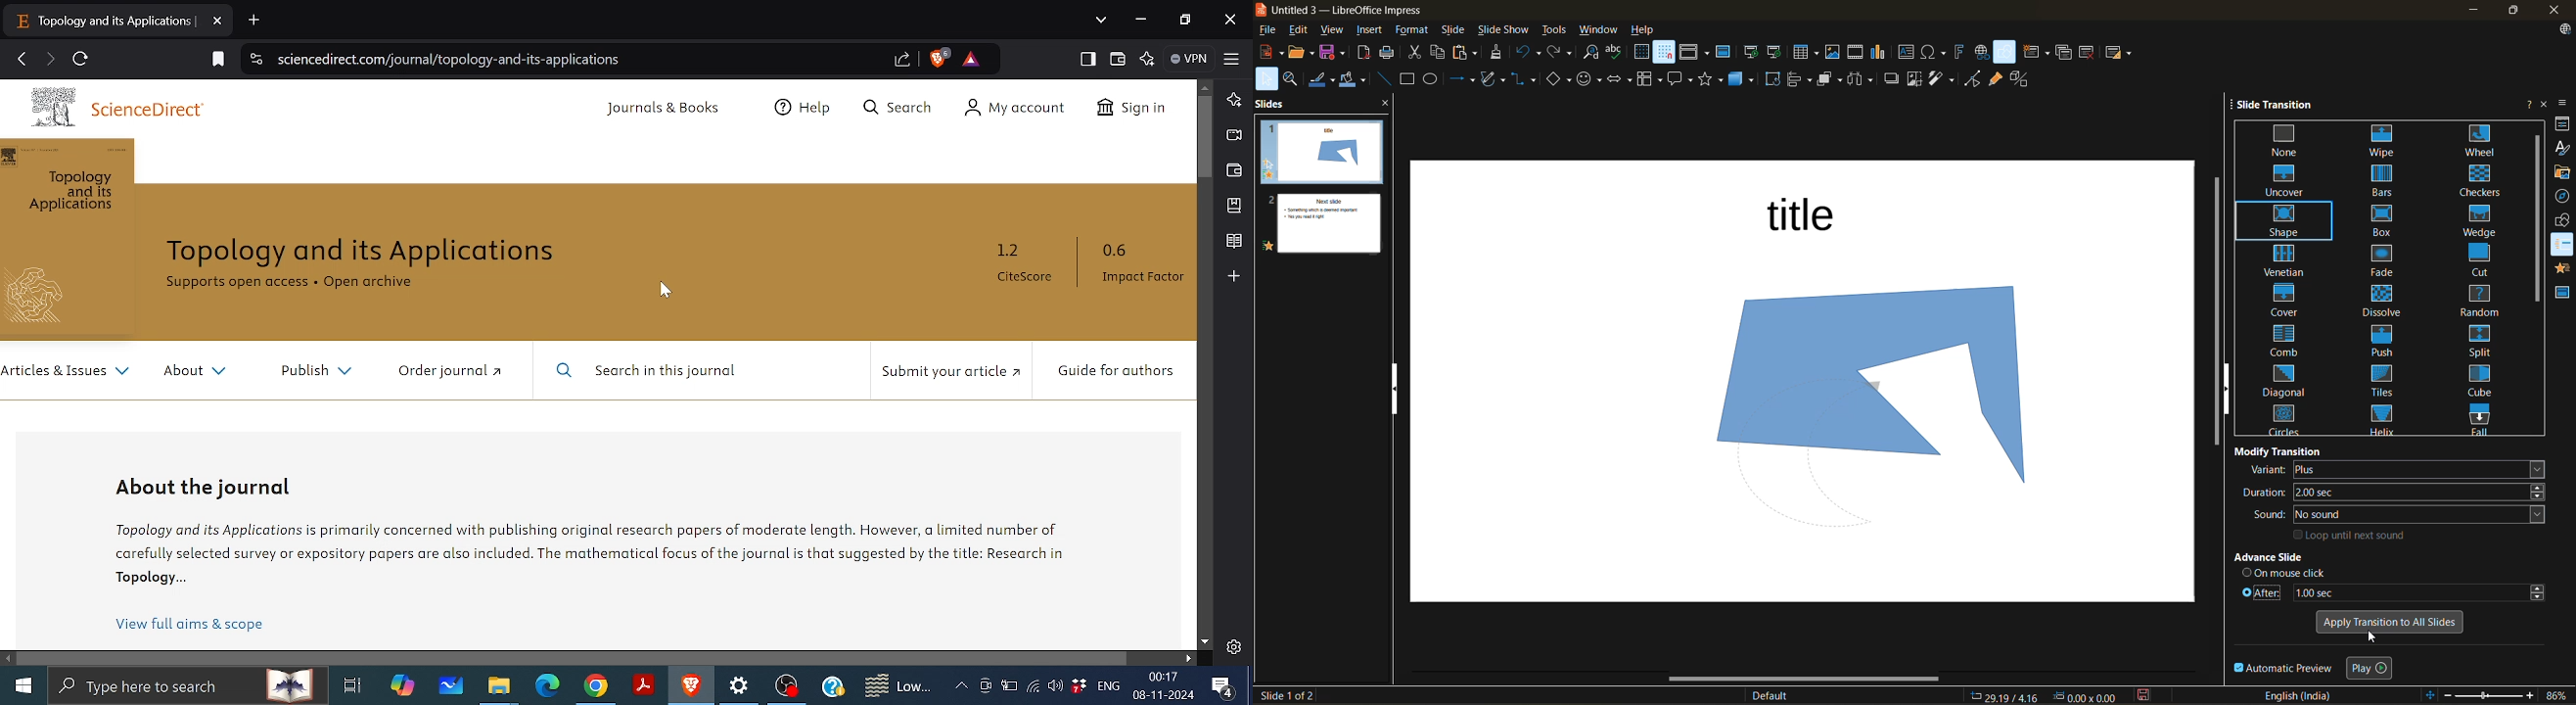 This screenshot has height=728, width=2576. What do you see at coordinates (2519, 10) in the screenshot?
I see `maximize` at bounding box center [2519, 10].